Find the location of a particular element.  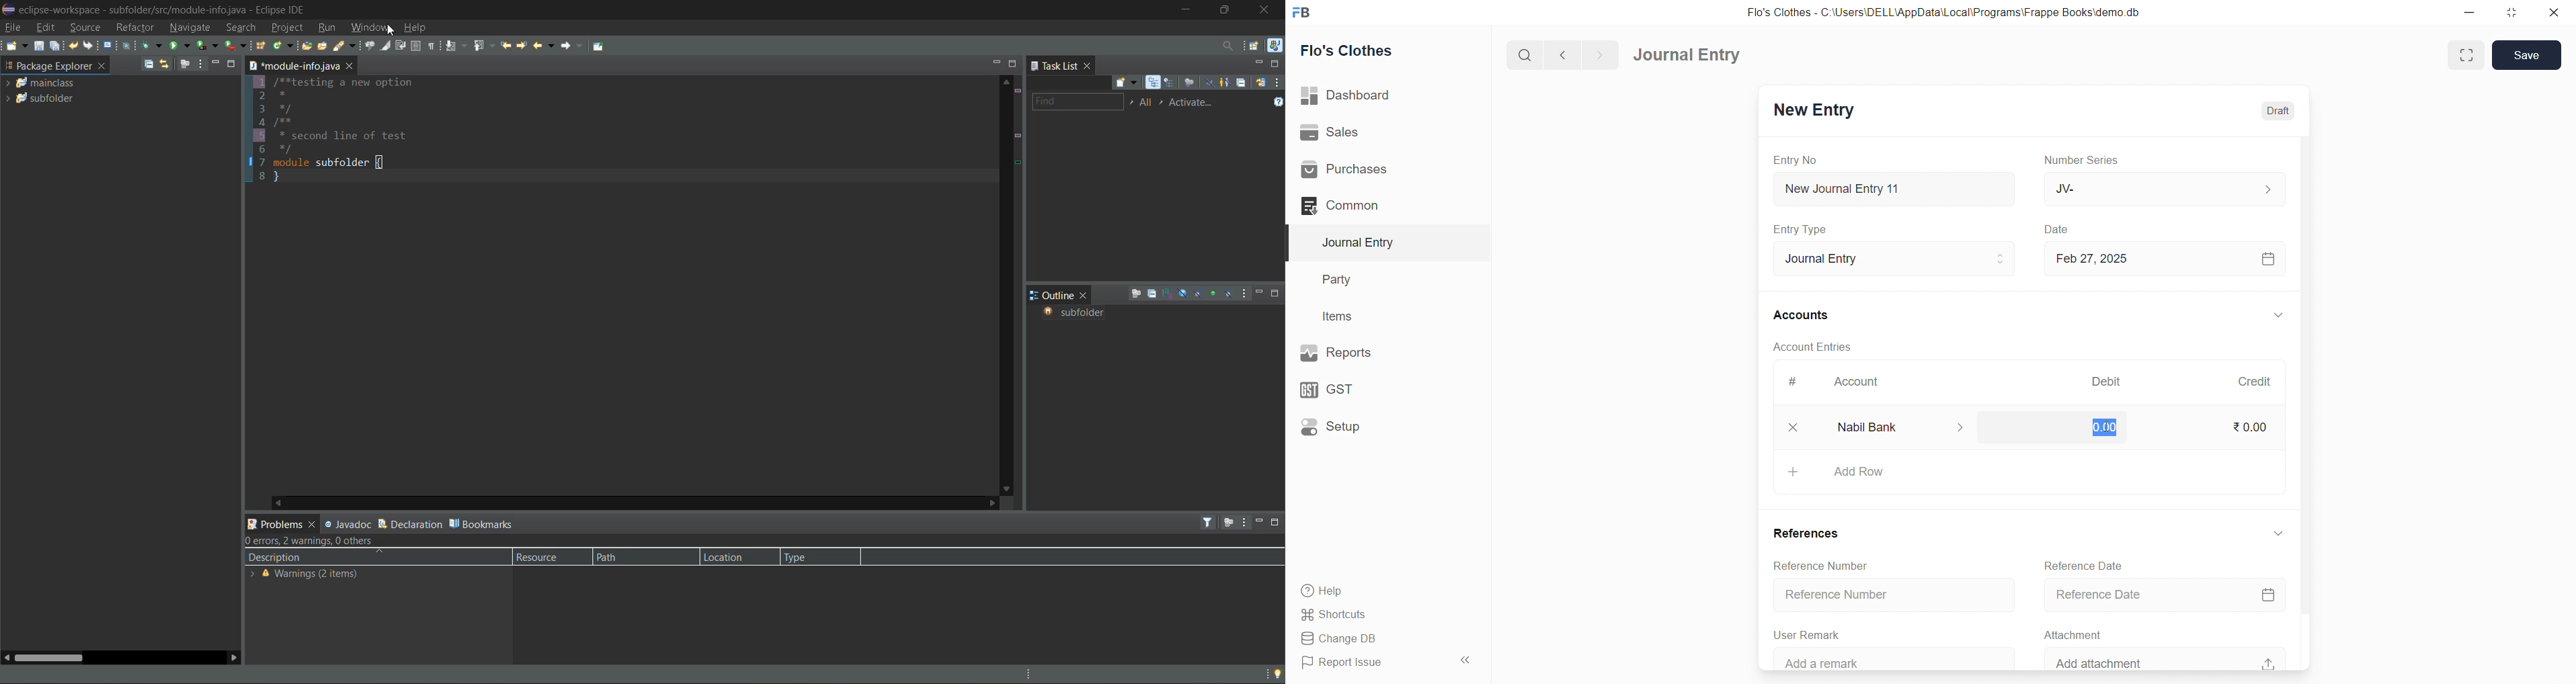

Reference Number is located at coordinates (1818, 566).